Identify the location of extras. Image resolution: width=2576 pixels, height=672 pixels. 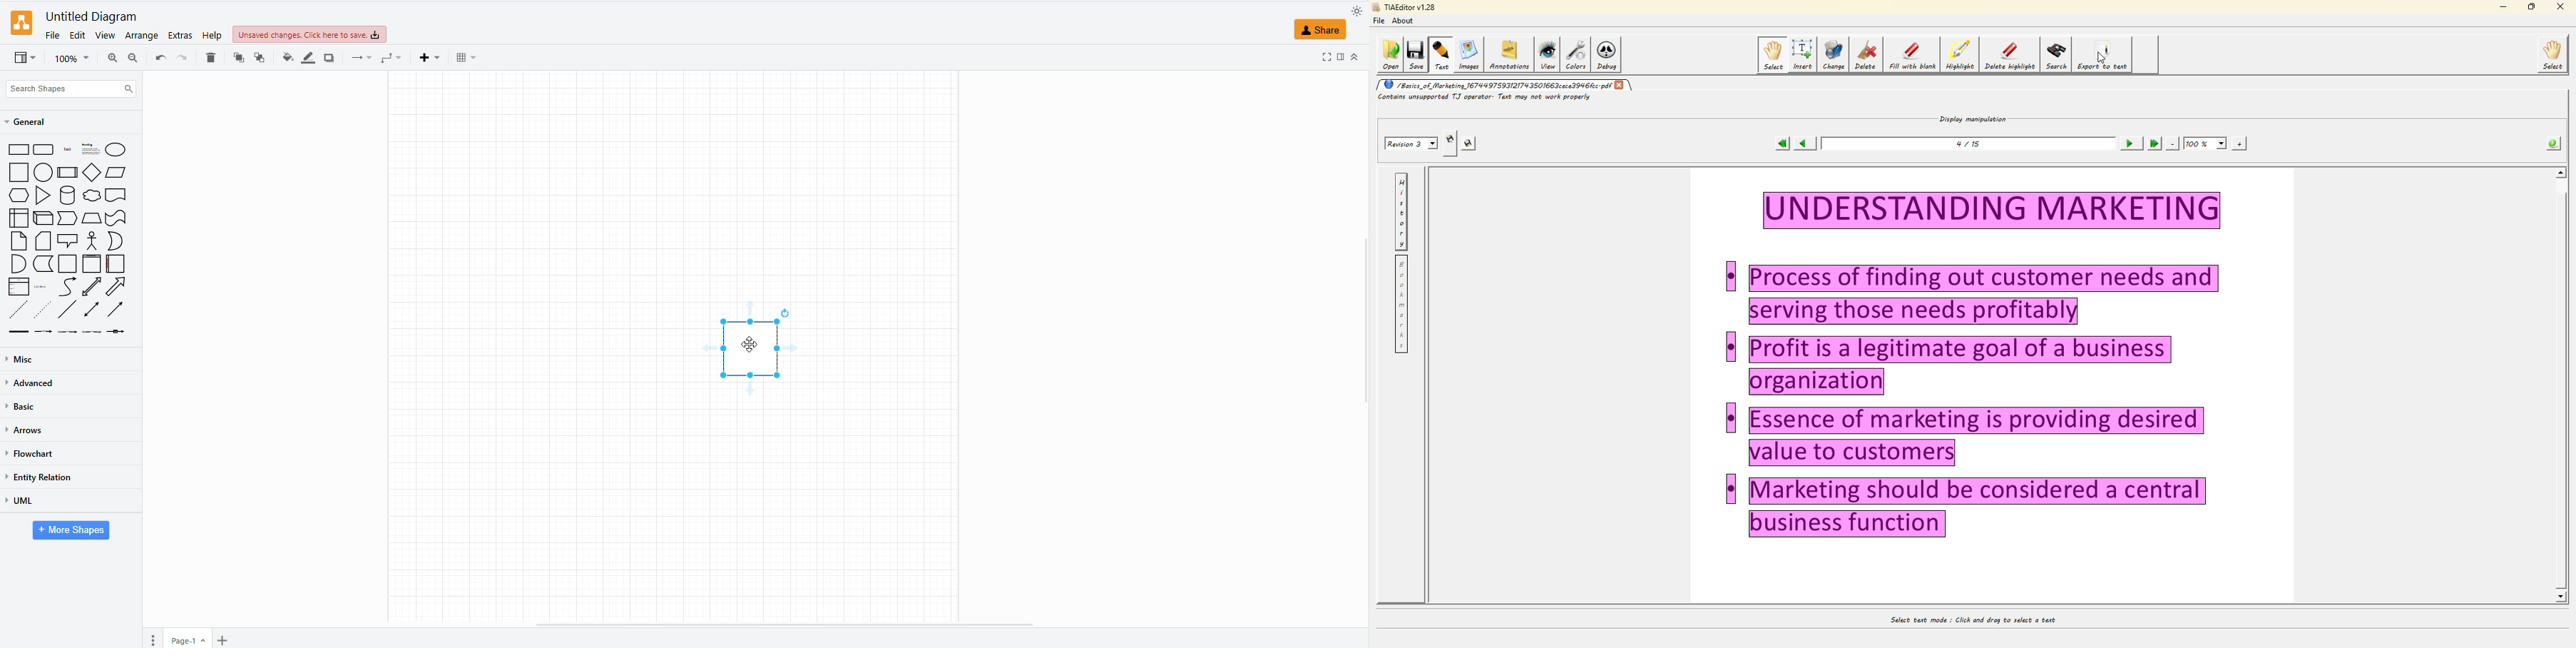
(178, 35).